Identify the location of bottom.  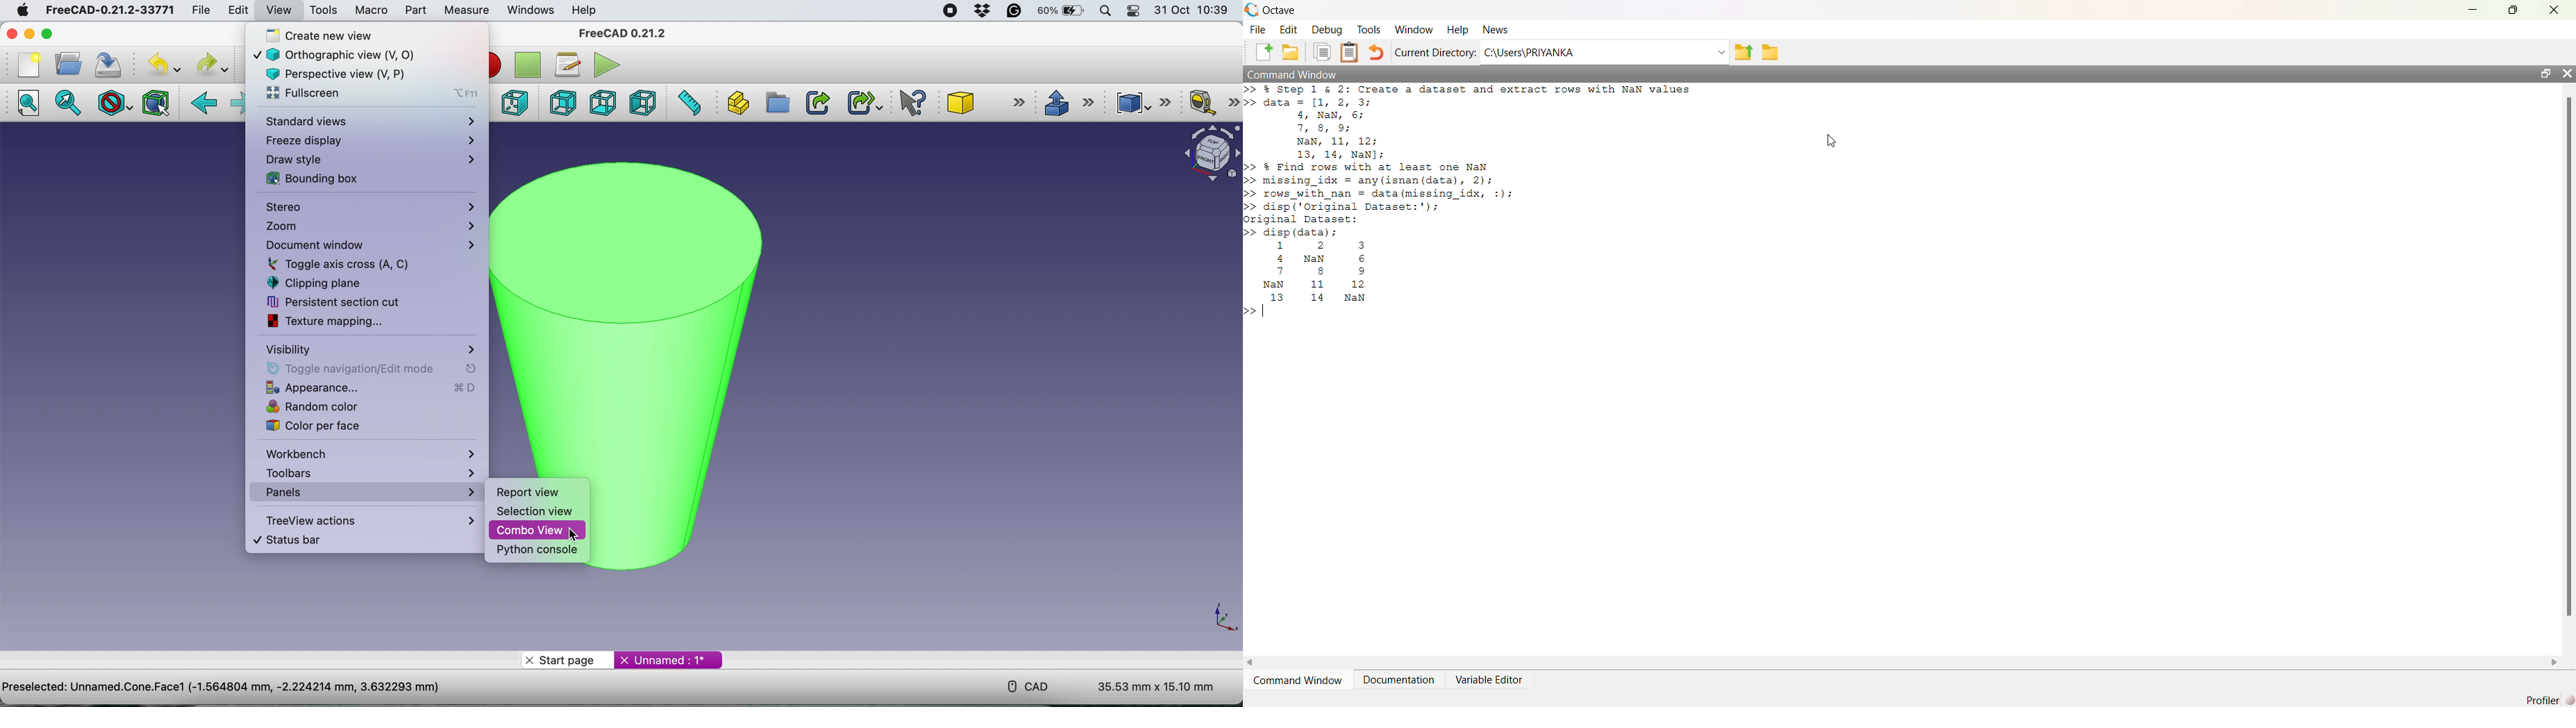
(600, 102).